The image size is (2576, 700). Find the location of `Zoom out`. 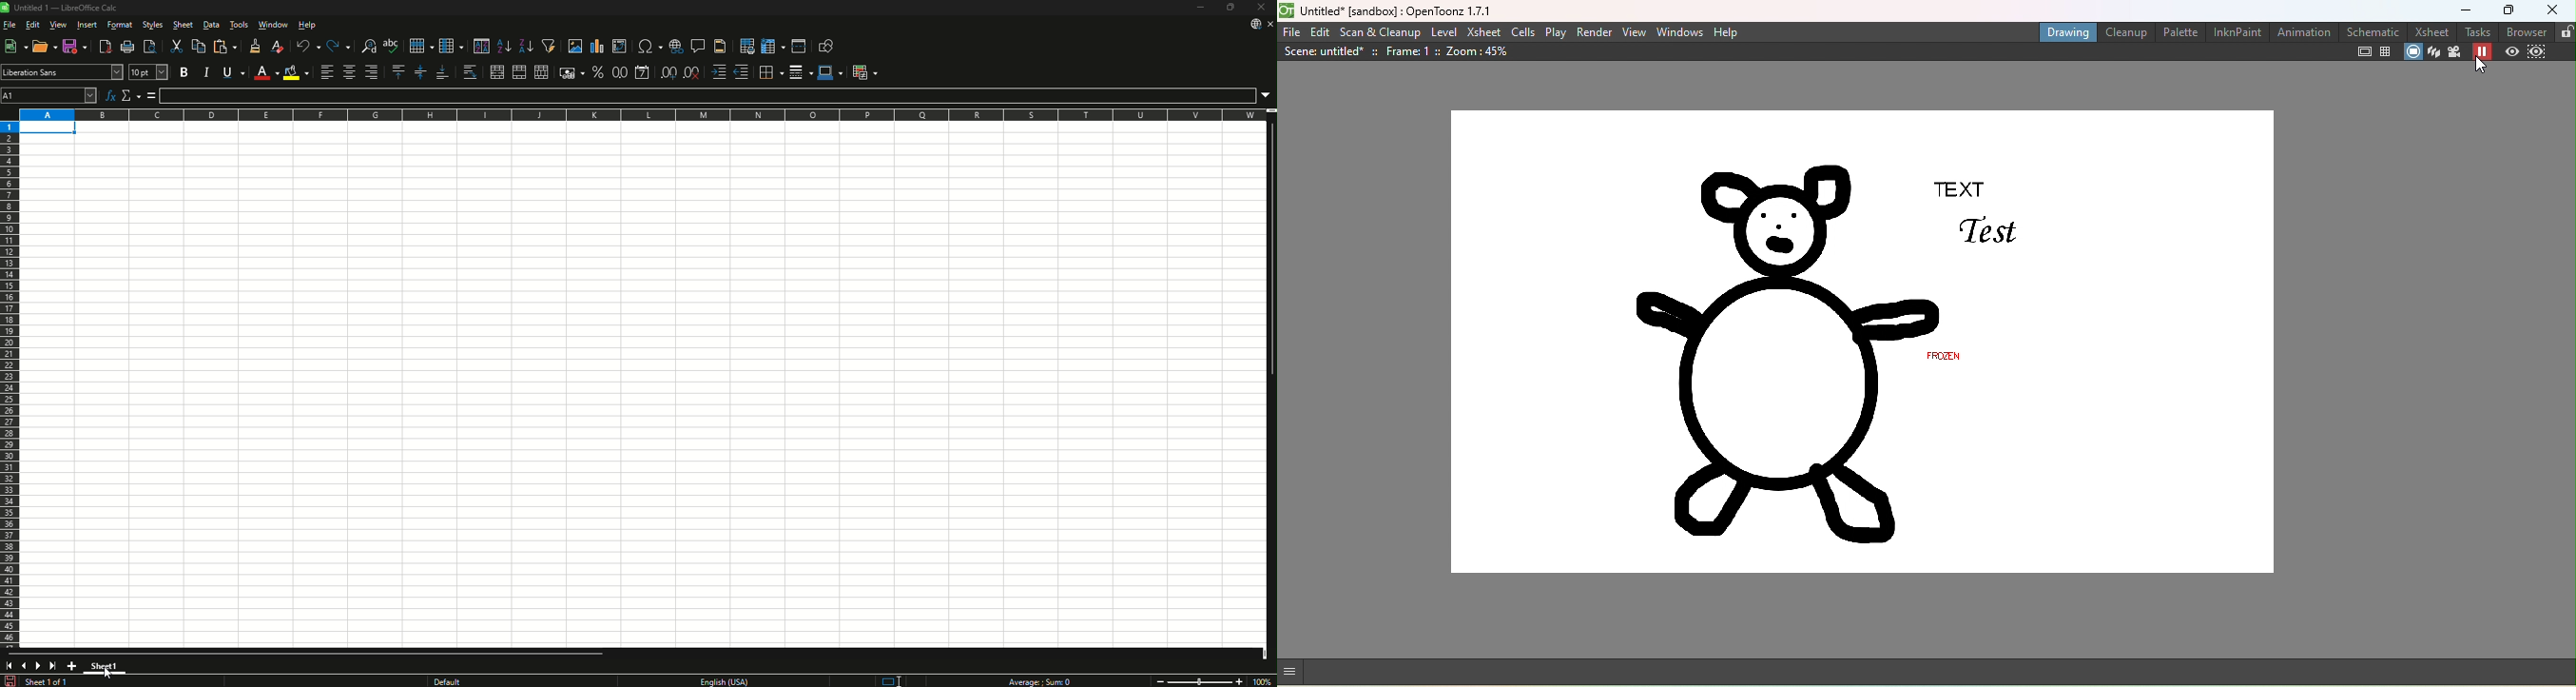

Zoom out is located at coordinates (1160, 682).